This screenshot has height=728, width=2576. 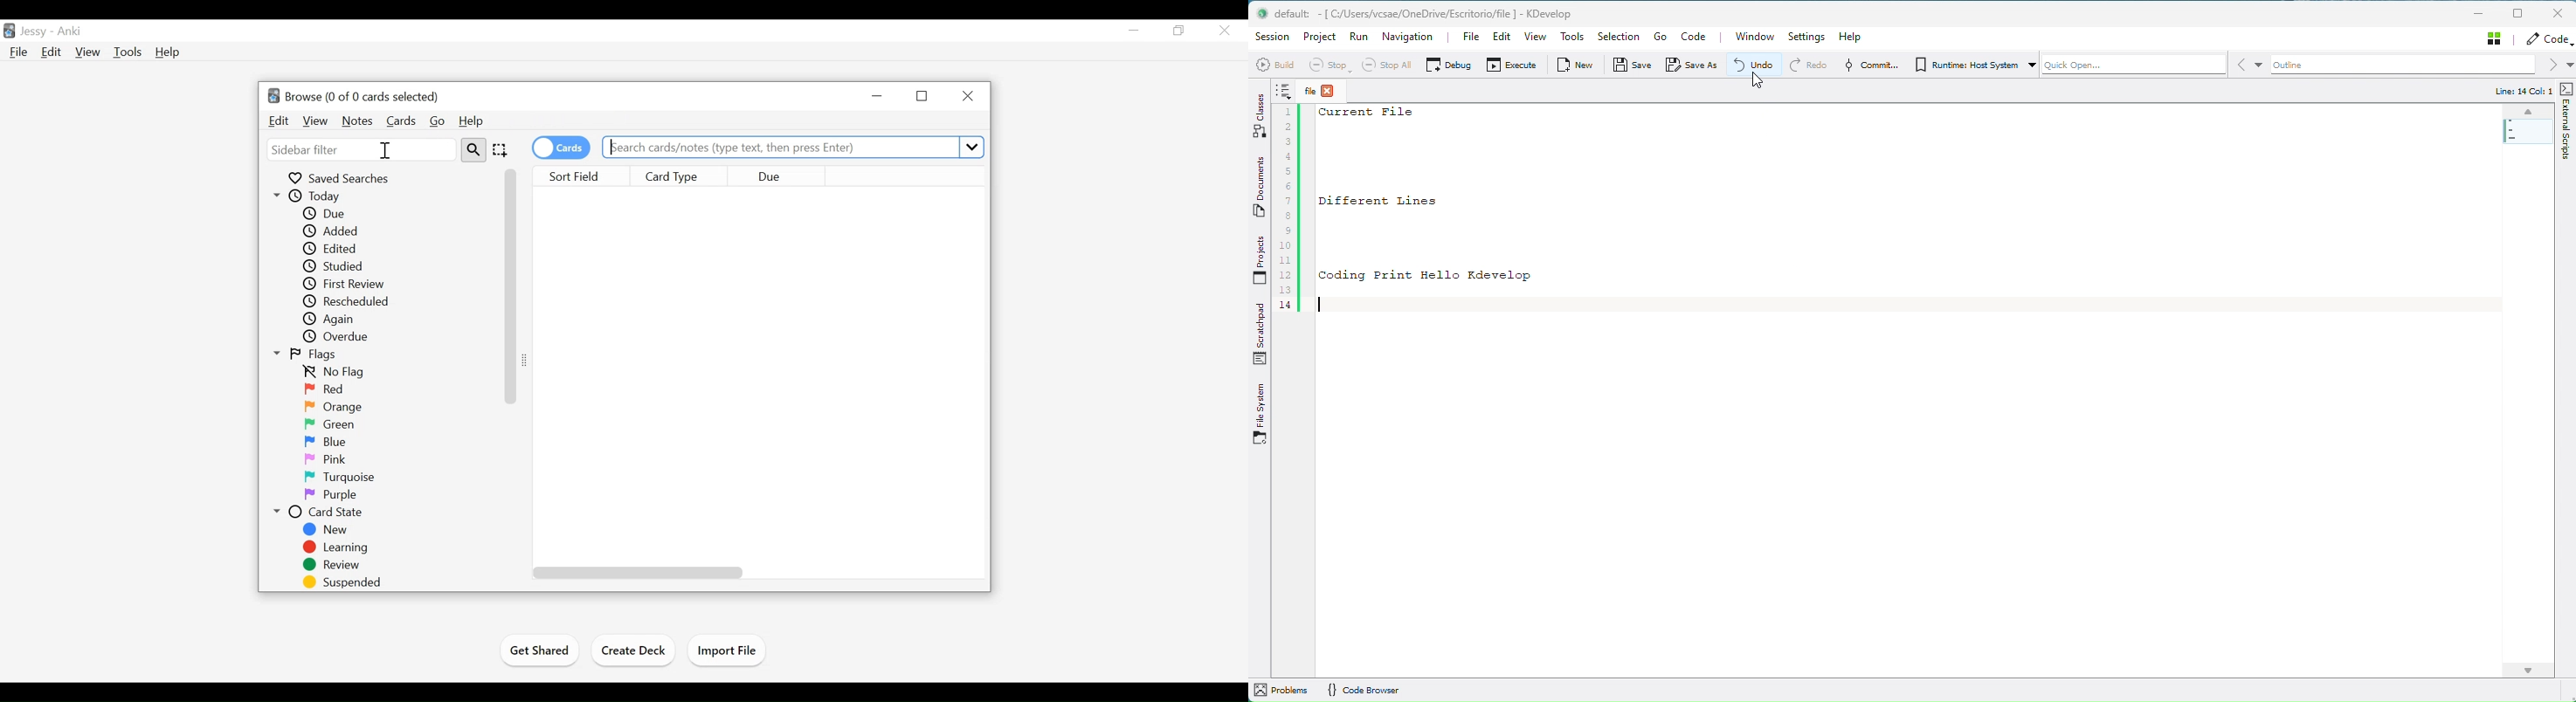 I want to click on Rescheduled, so click(x=345, y=302).